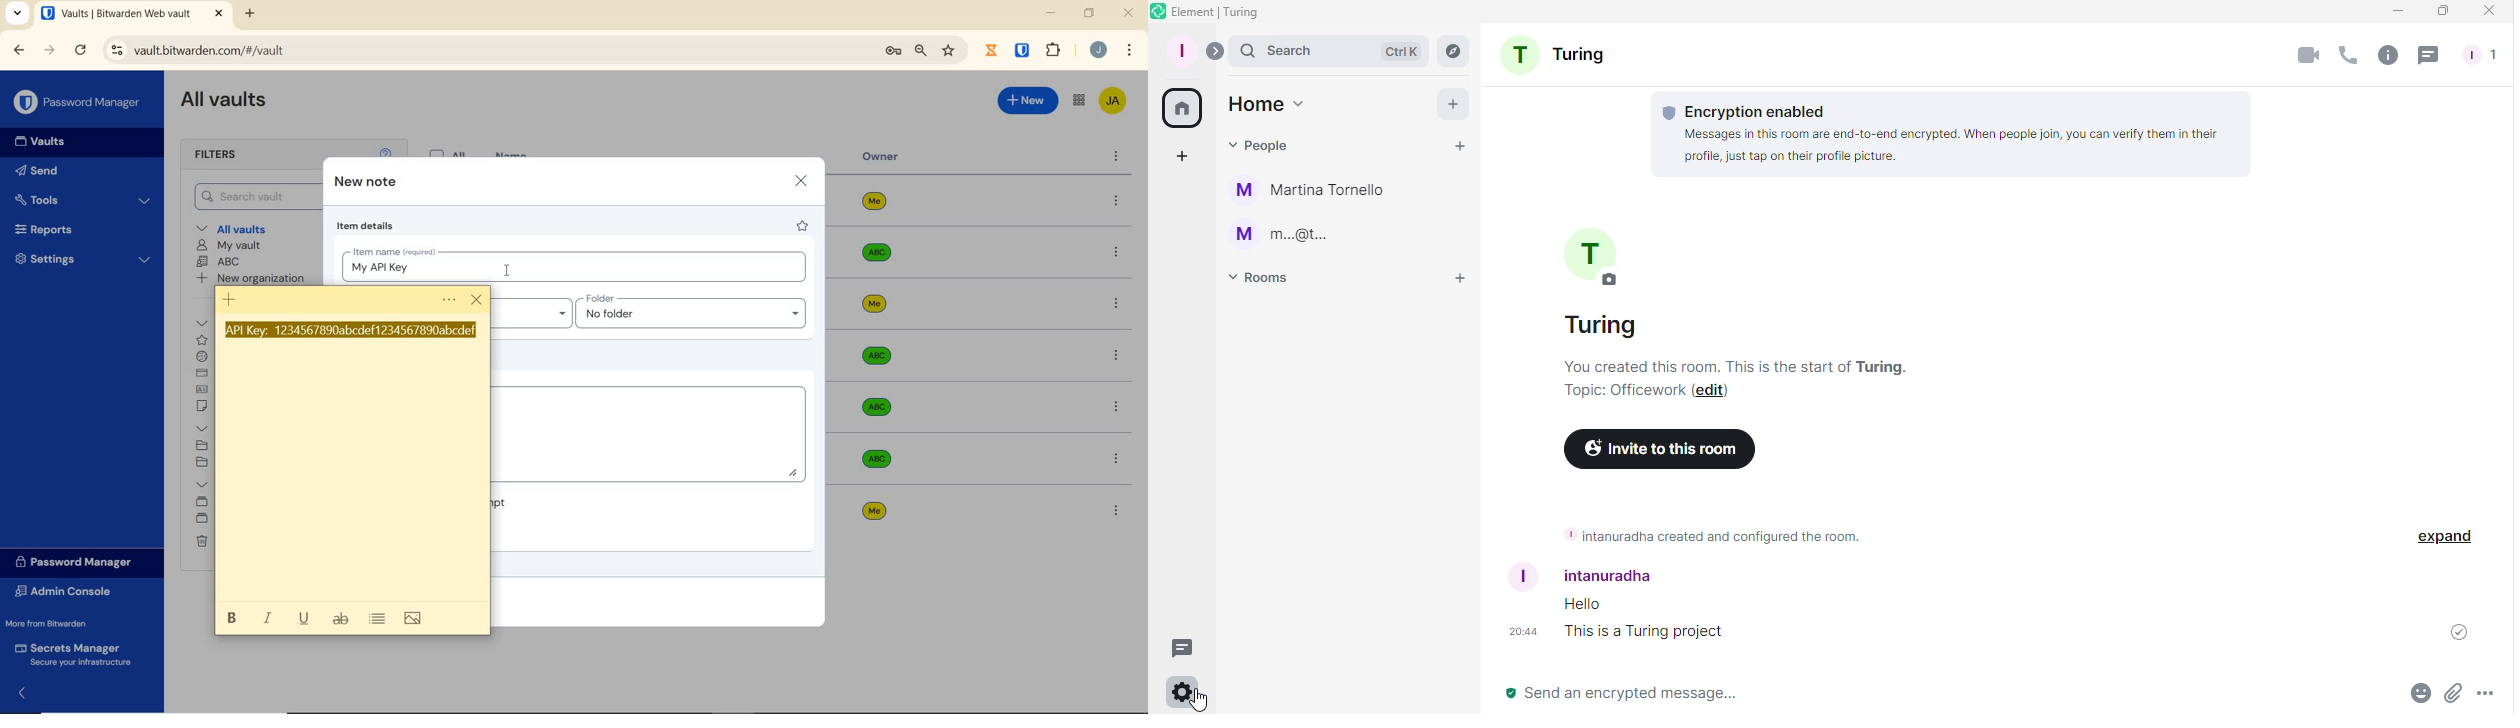 The image size is (2520, 728). What do you see at coordinates (2492, 12) in the screenshot?
I see `Close` at bounding box center [2492, 12].